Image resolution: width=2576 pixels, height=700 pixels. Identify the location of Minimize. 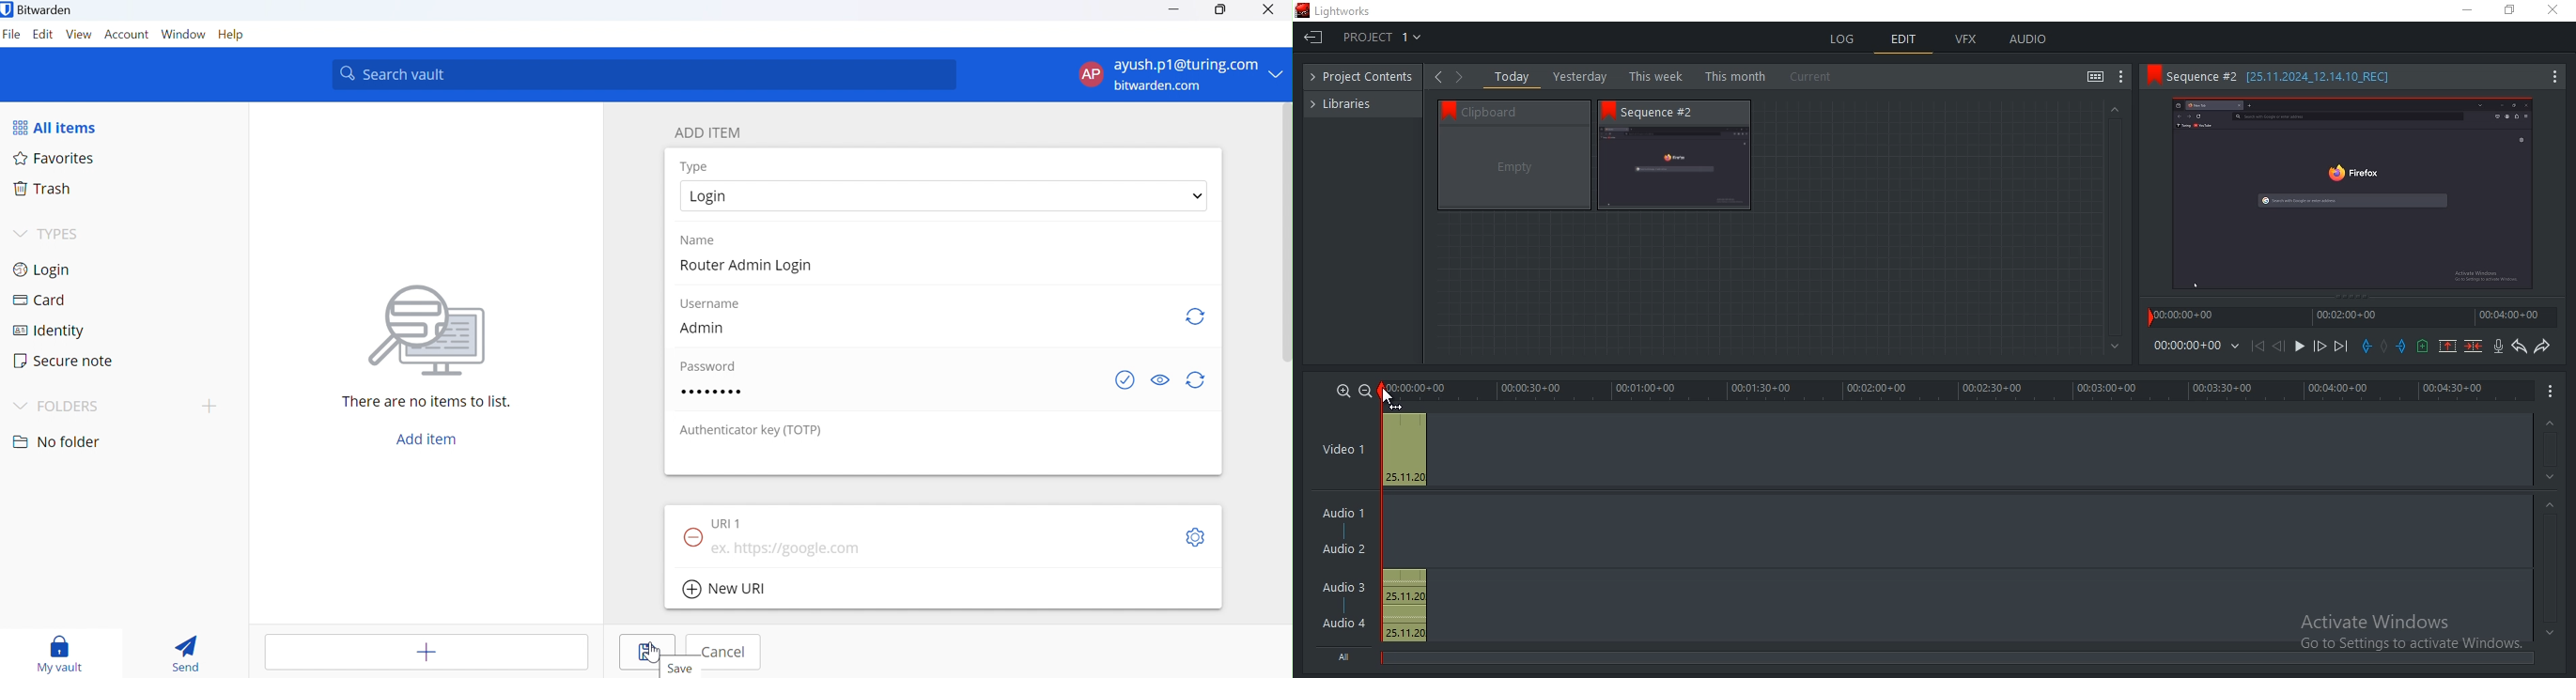
(1175, 9).